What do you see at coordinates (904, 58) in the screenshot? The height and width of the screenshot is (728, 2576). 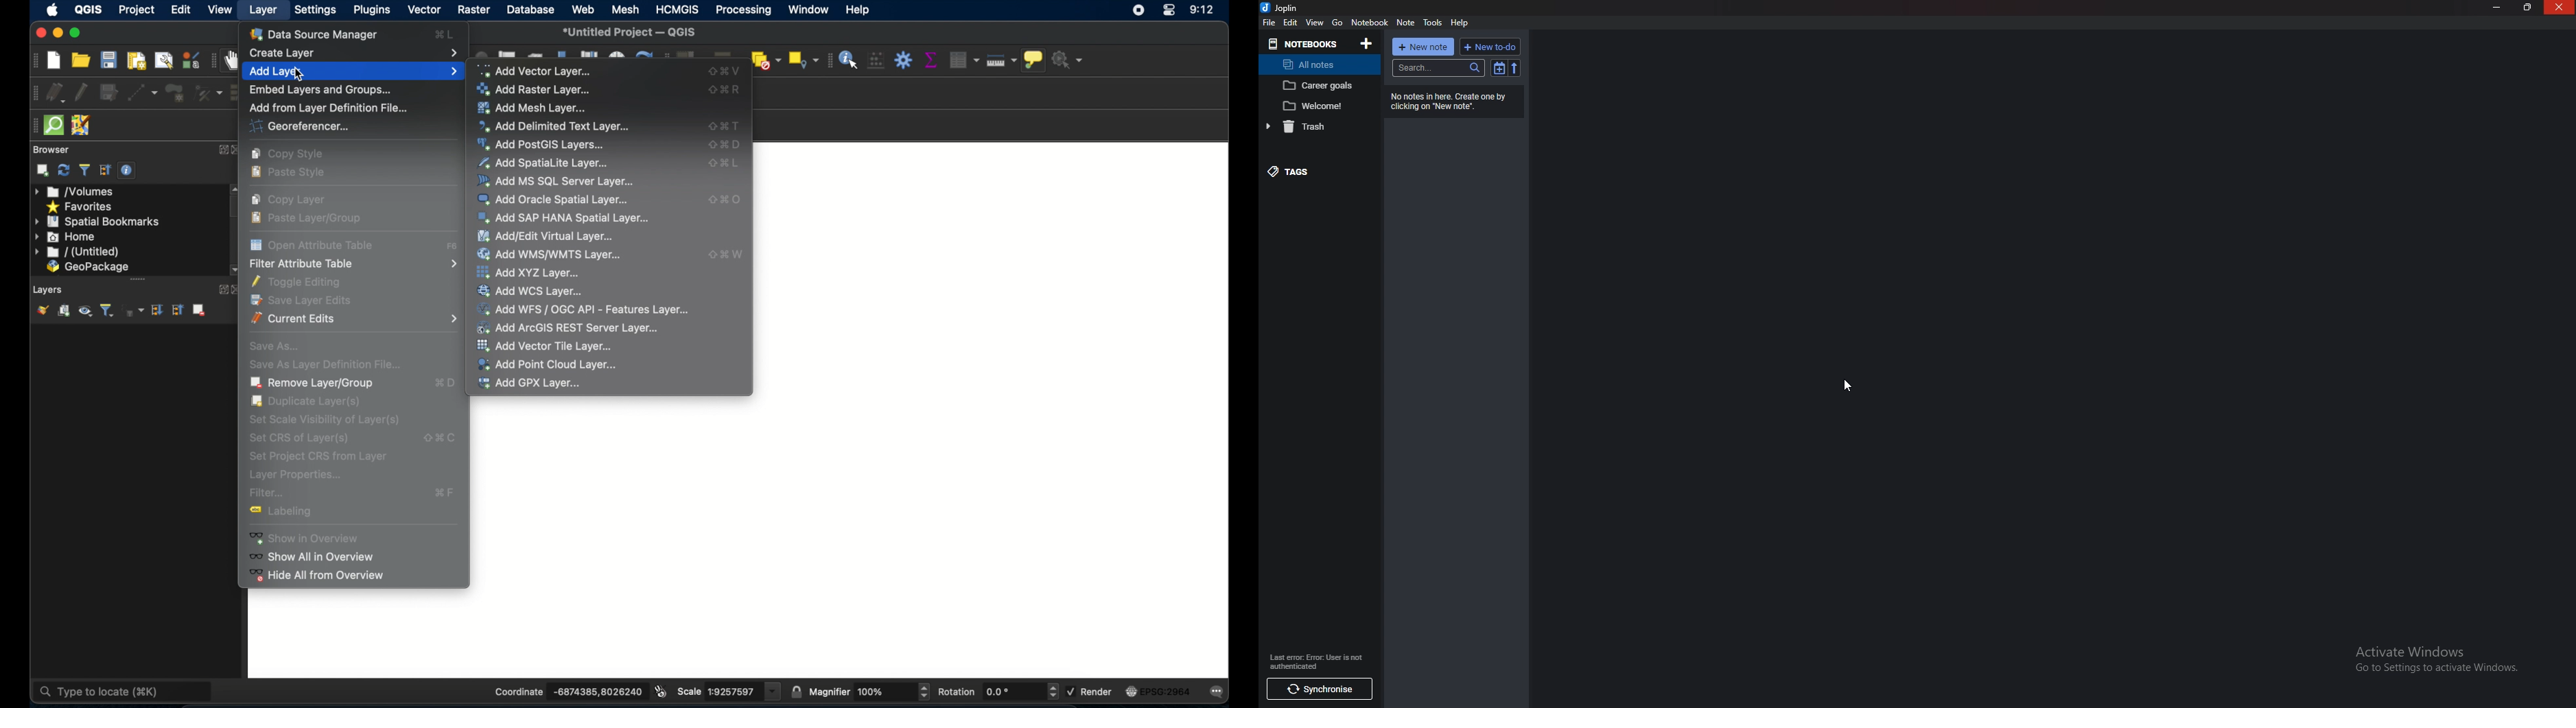 I see `toolbox` at bounding box center [904, 58].